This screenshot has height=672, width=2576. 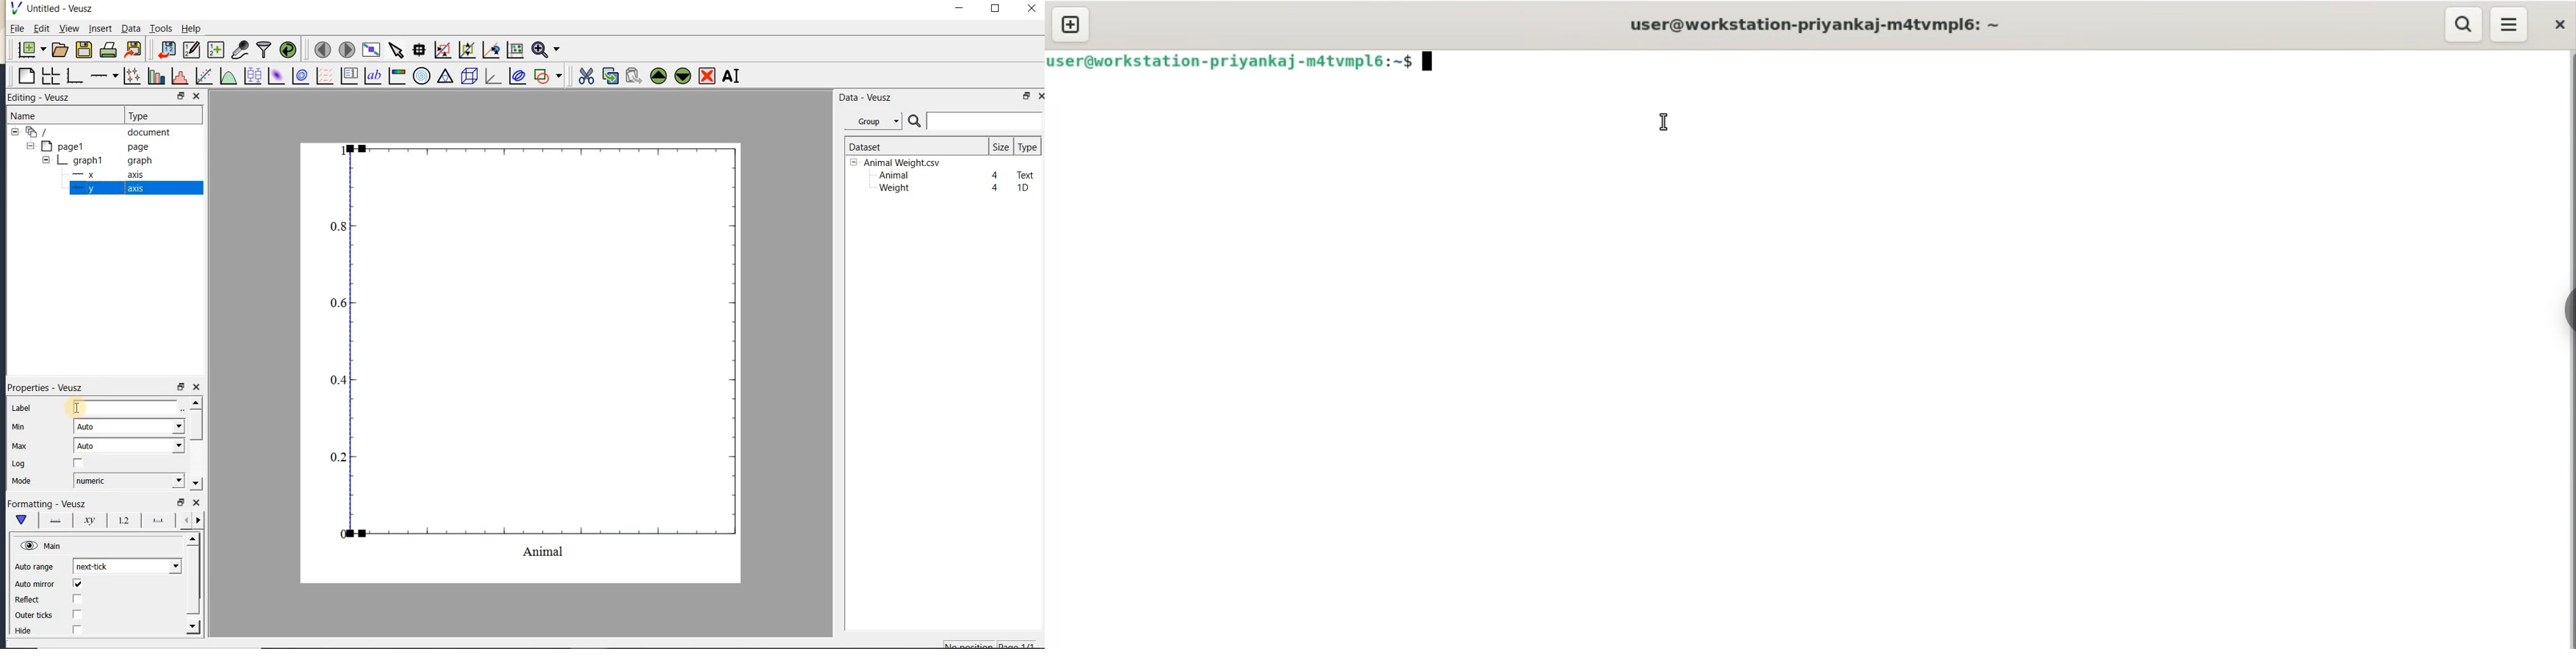 What do you see at coordinates (348, 76) in the screenshot?
I see `plot key` at bounding box center [348, 76].